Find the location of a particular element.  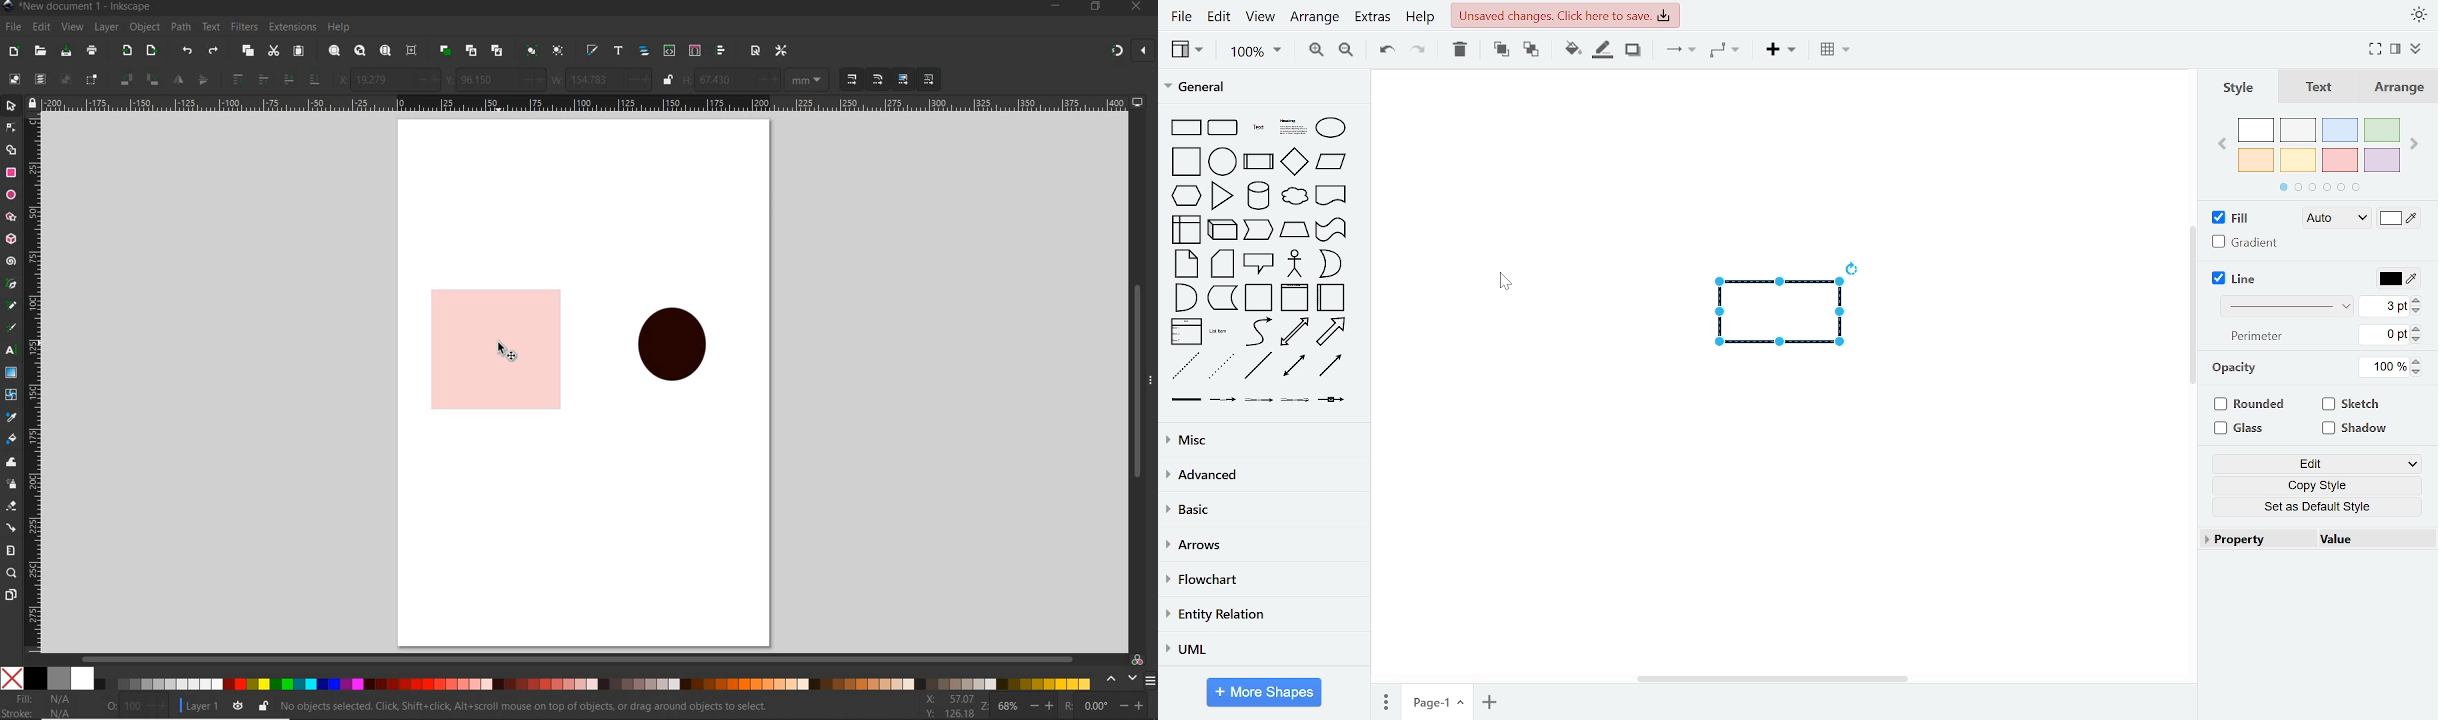

zoom is located at coordinates (1258, 52).